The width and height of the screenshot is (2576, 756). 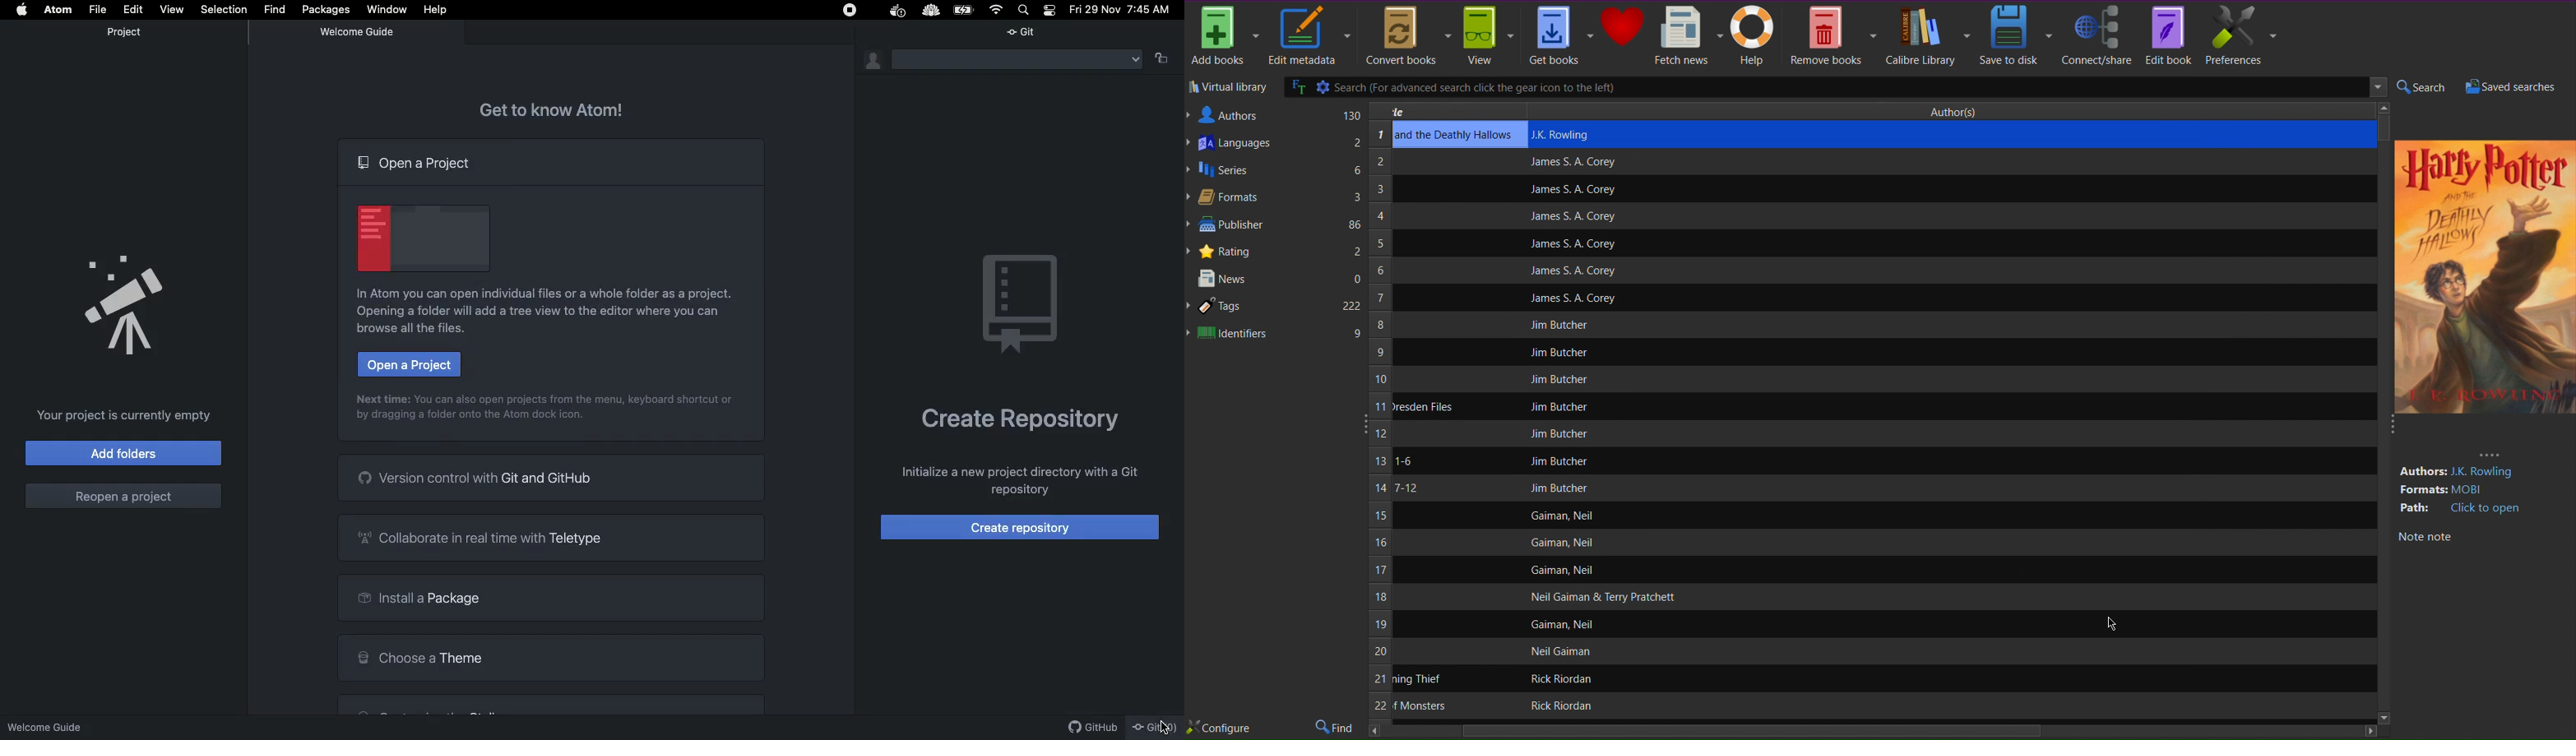 I want to click on Gaiman, Neil, so click(x=1560, y=543).